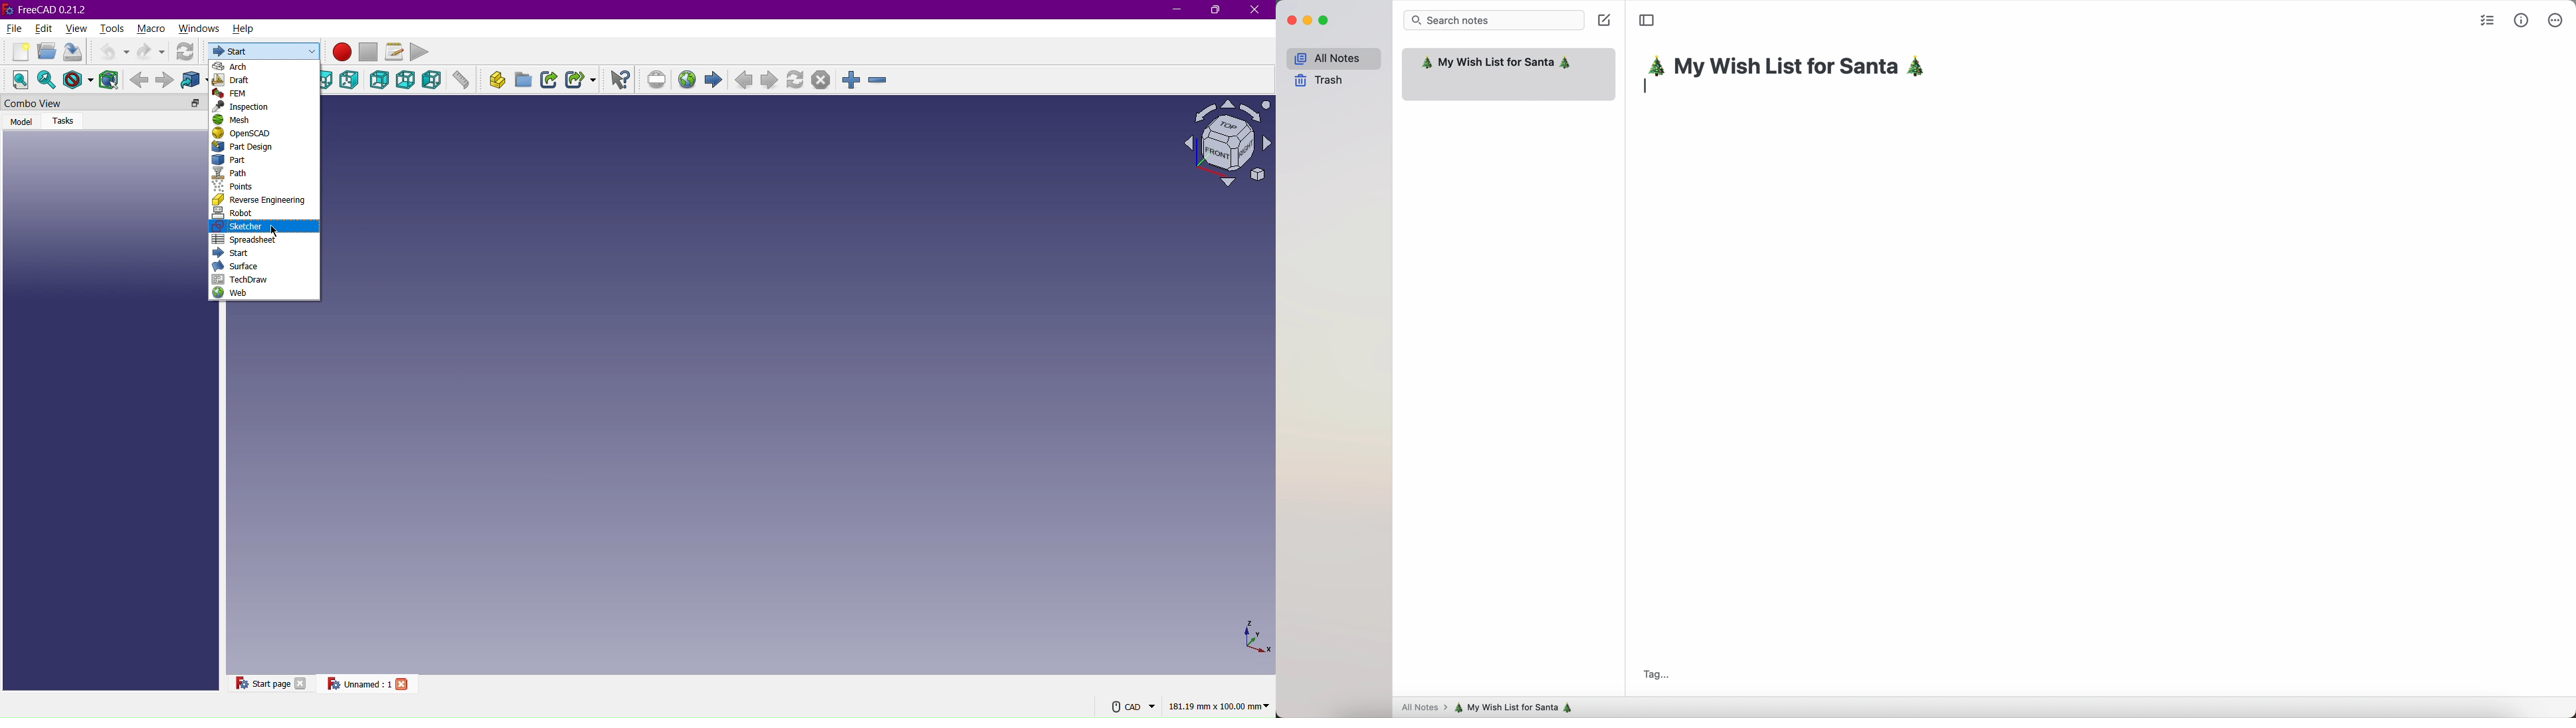 The width and height of the screenshot is (2576, 728). What do you see at coordinates (266, 240) in the screenshot?
I see `Spreadsheet` at bounding box center [266, 240].